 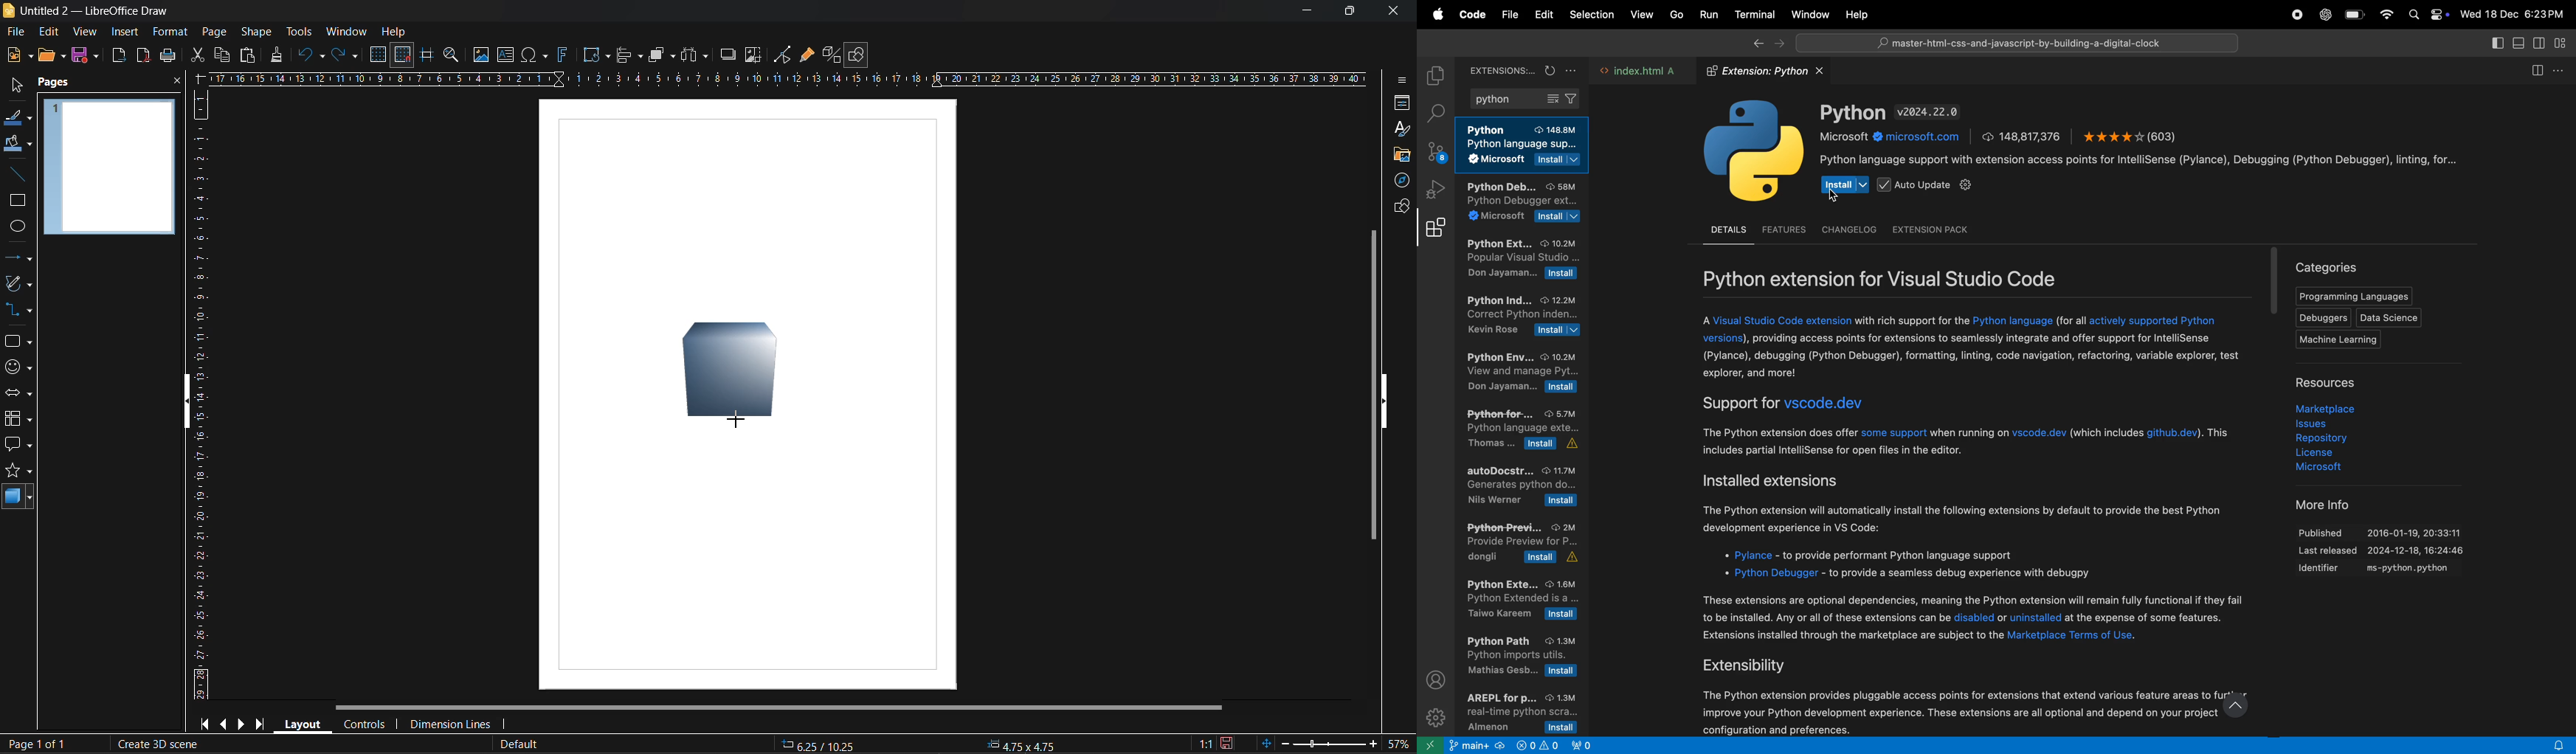 What do you see at coordinates (1860, 14) in the screenshot?
I see `help` at bounding box center [1860, 14].